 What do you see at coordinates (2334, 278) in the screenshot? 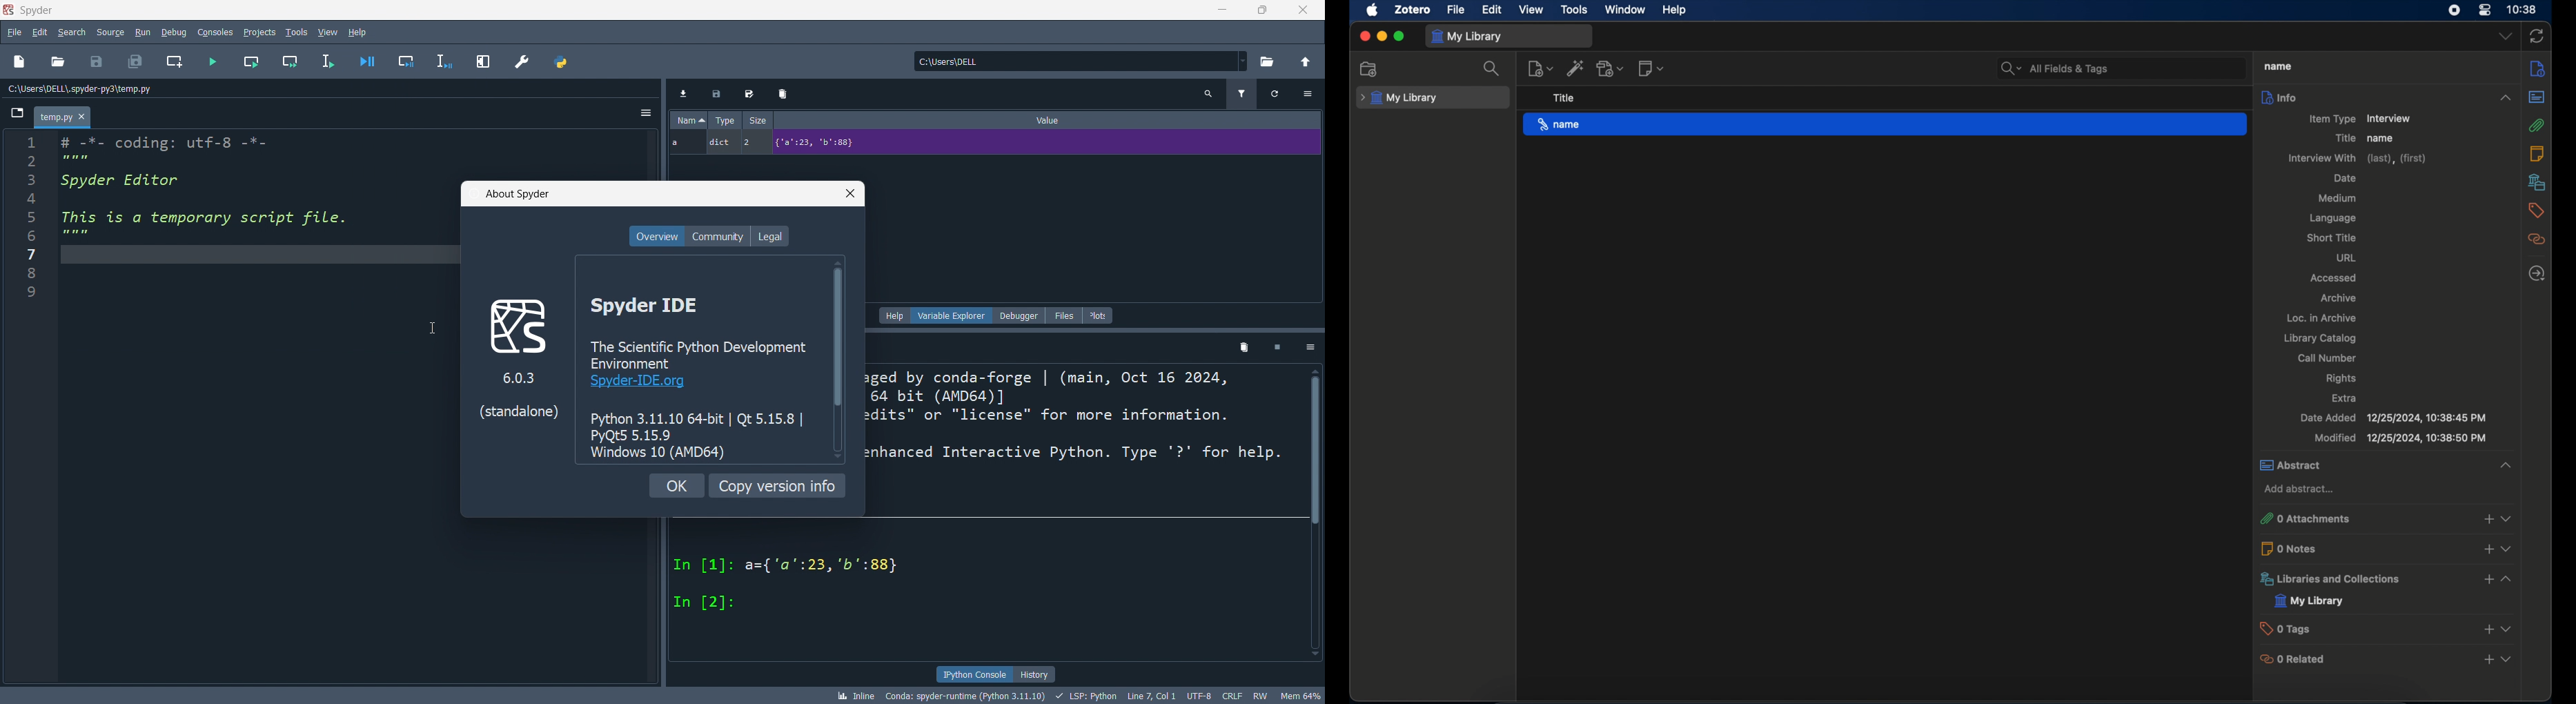
I see `accessed` at bounding box center [2334, 278].